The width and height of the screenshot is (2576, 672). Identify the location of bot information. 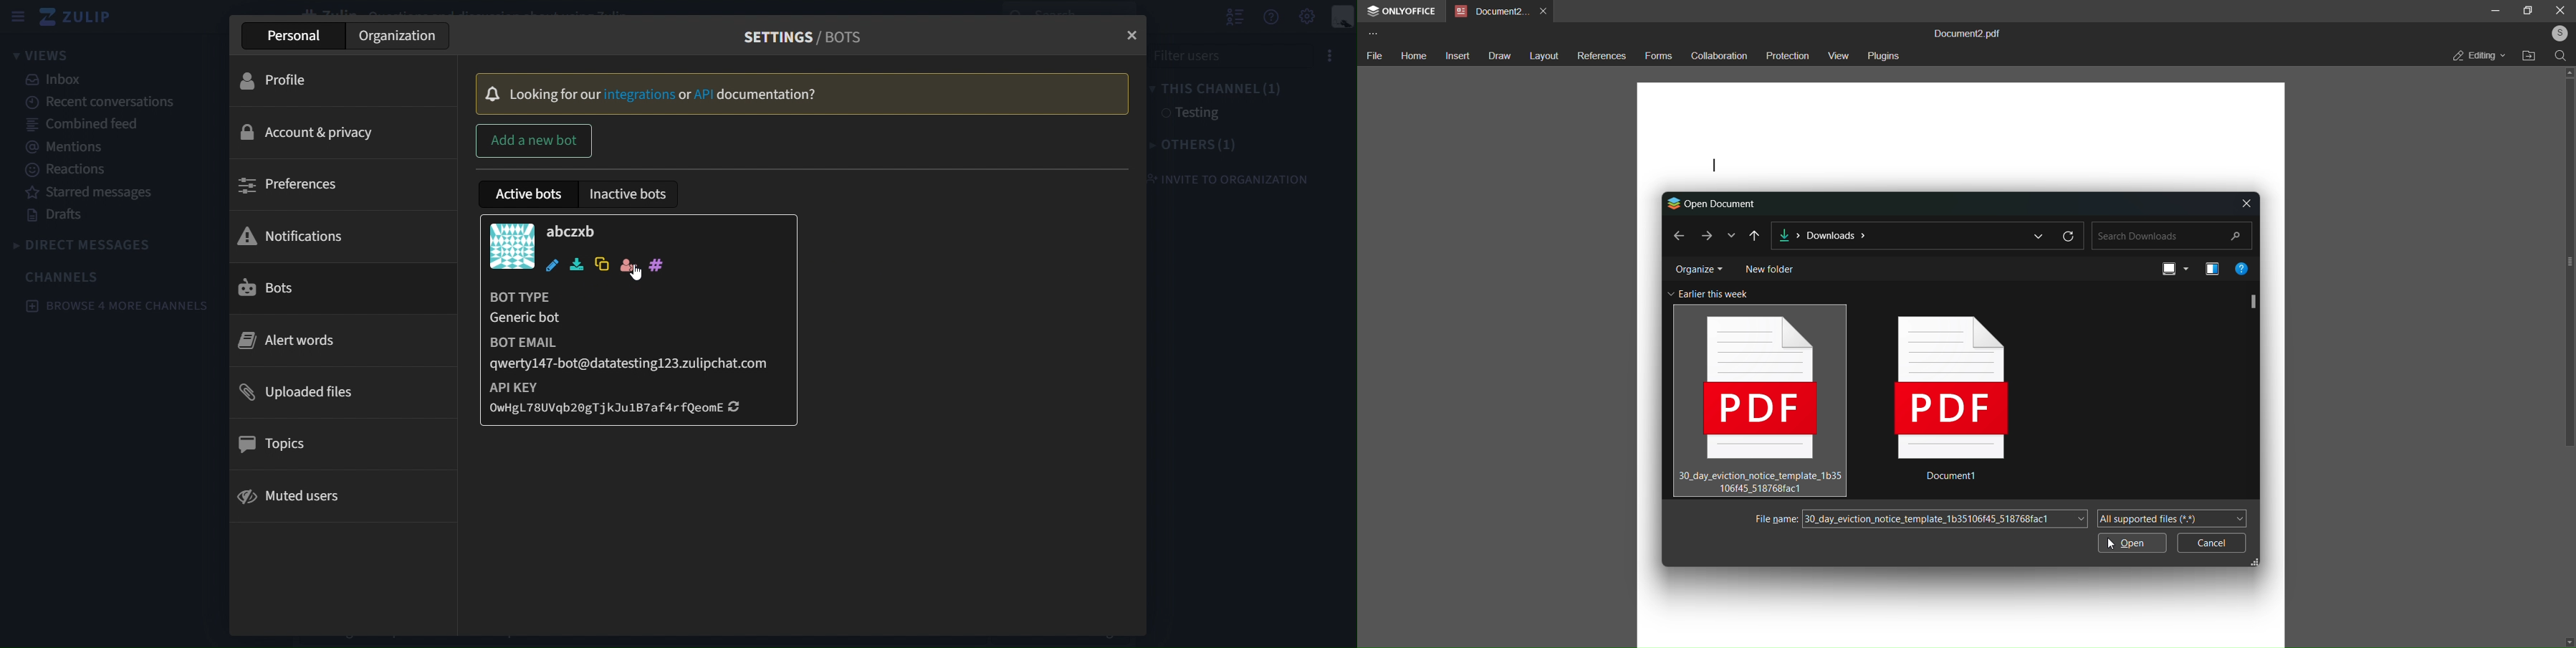
(633, 353).